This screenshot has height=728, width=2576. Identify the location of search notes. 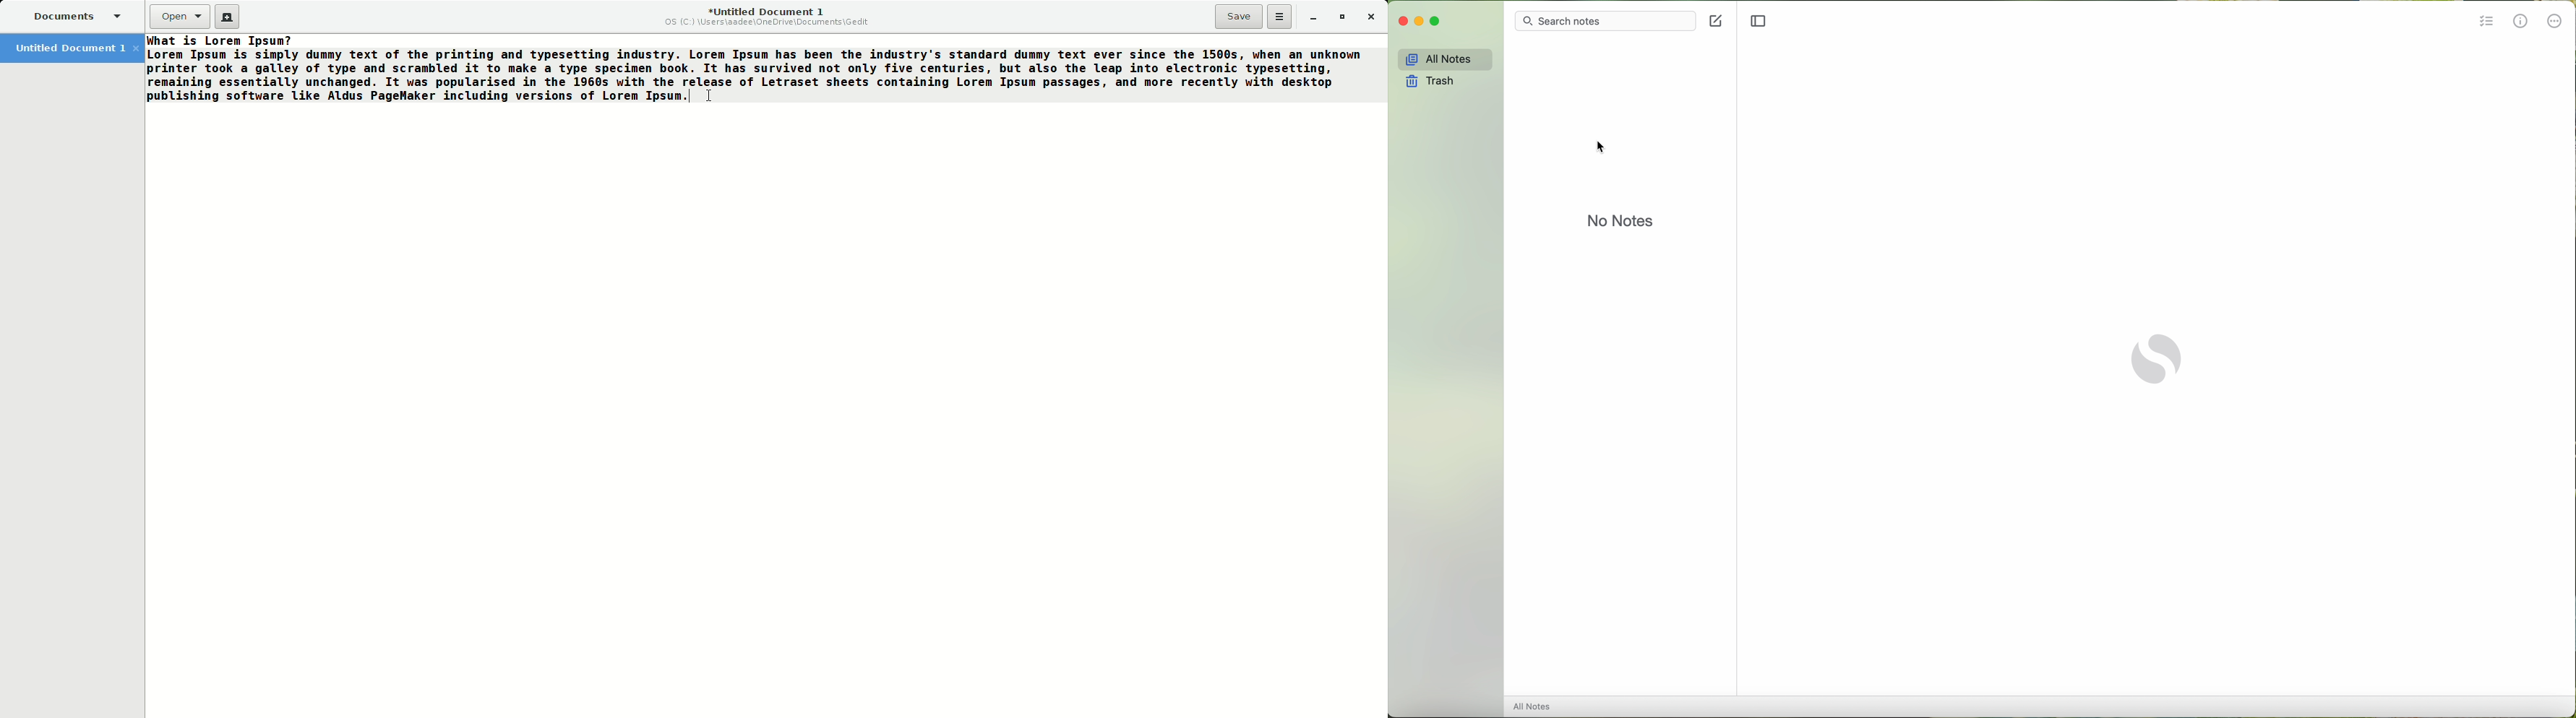
(1607, 21).